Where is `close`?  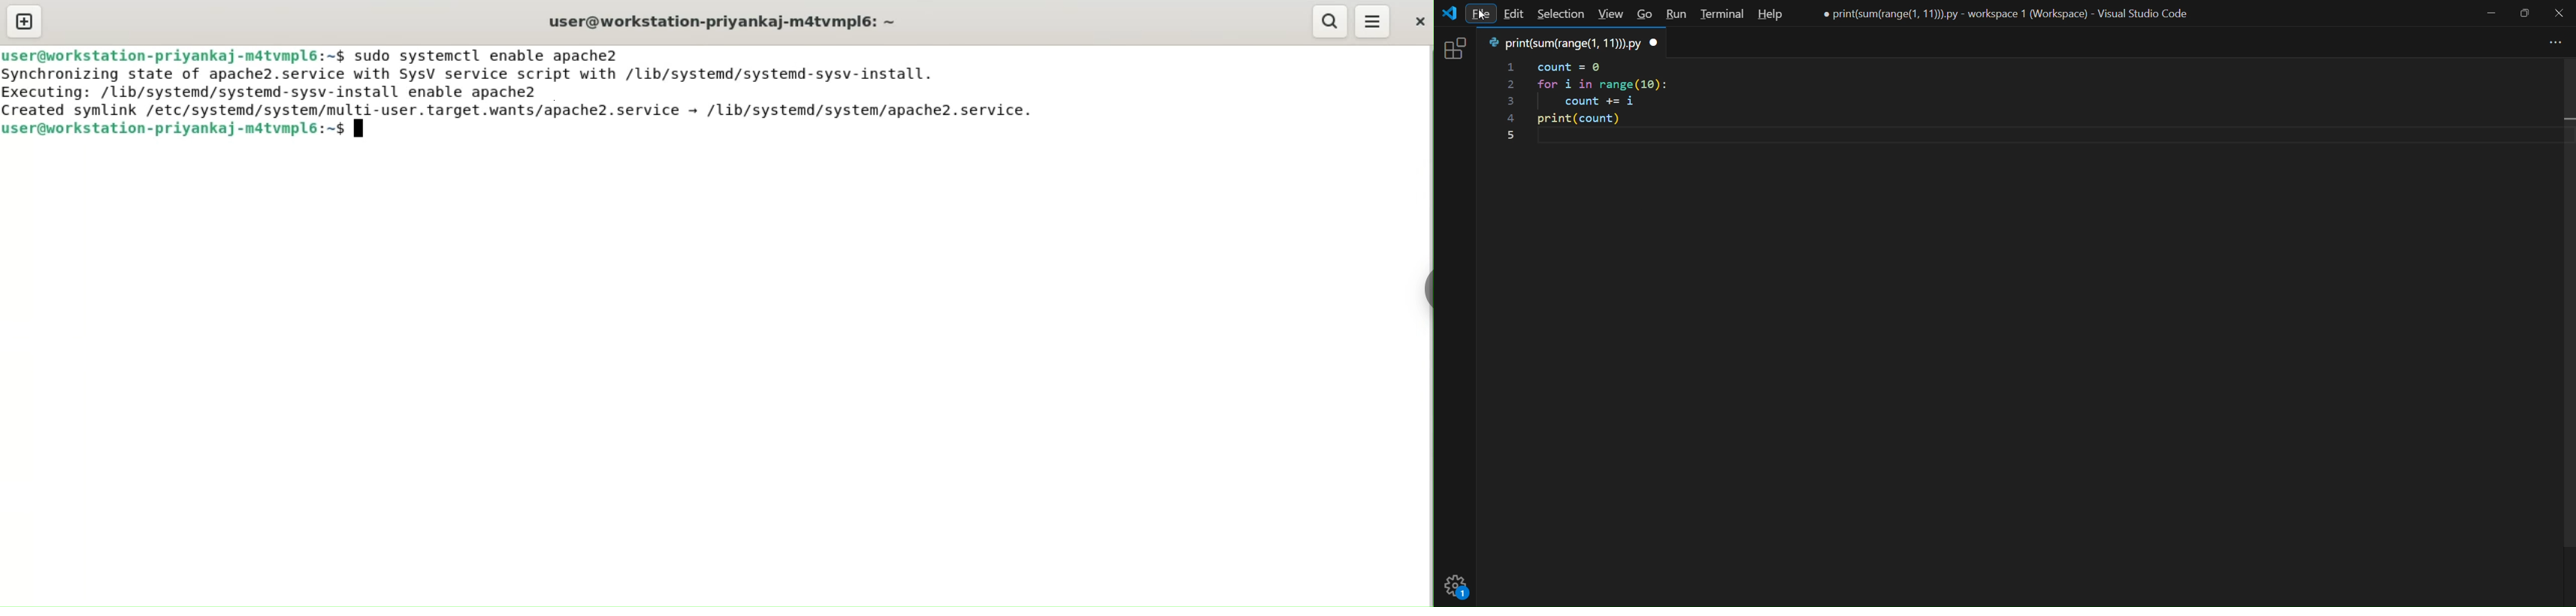
close is located at coordinates (2559, 14).